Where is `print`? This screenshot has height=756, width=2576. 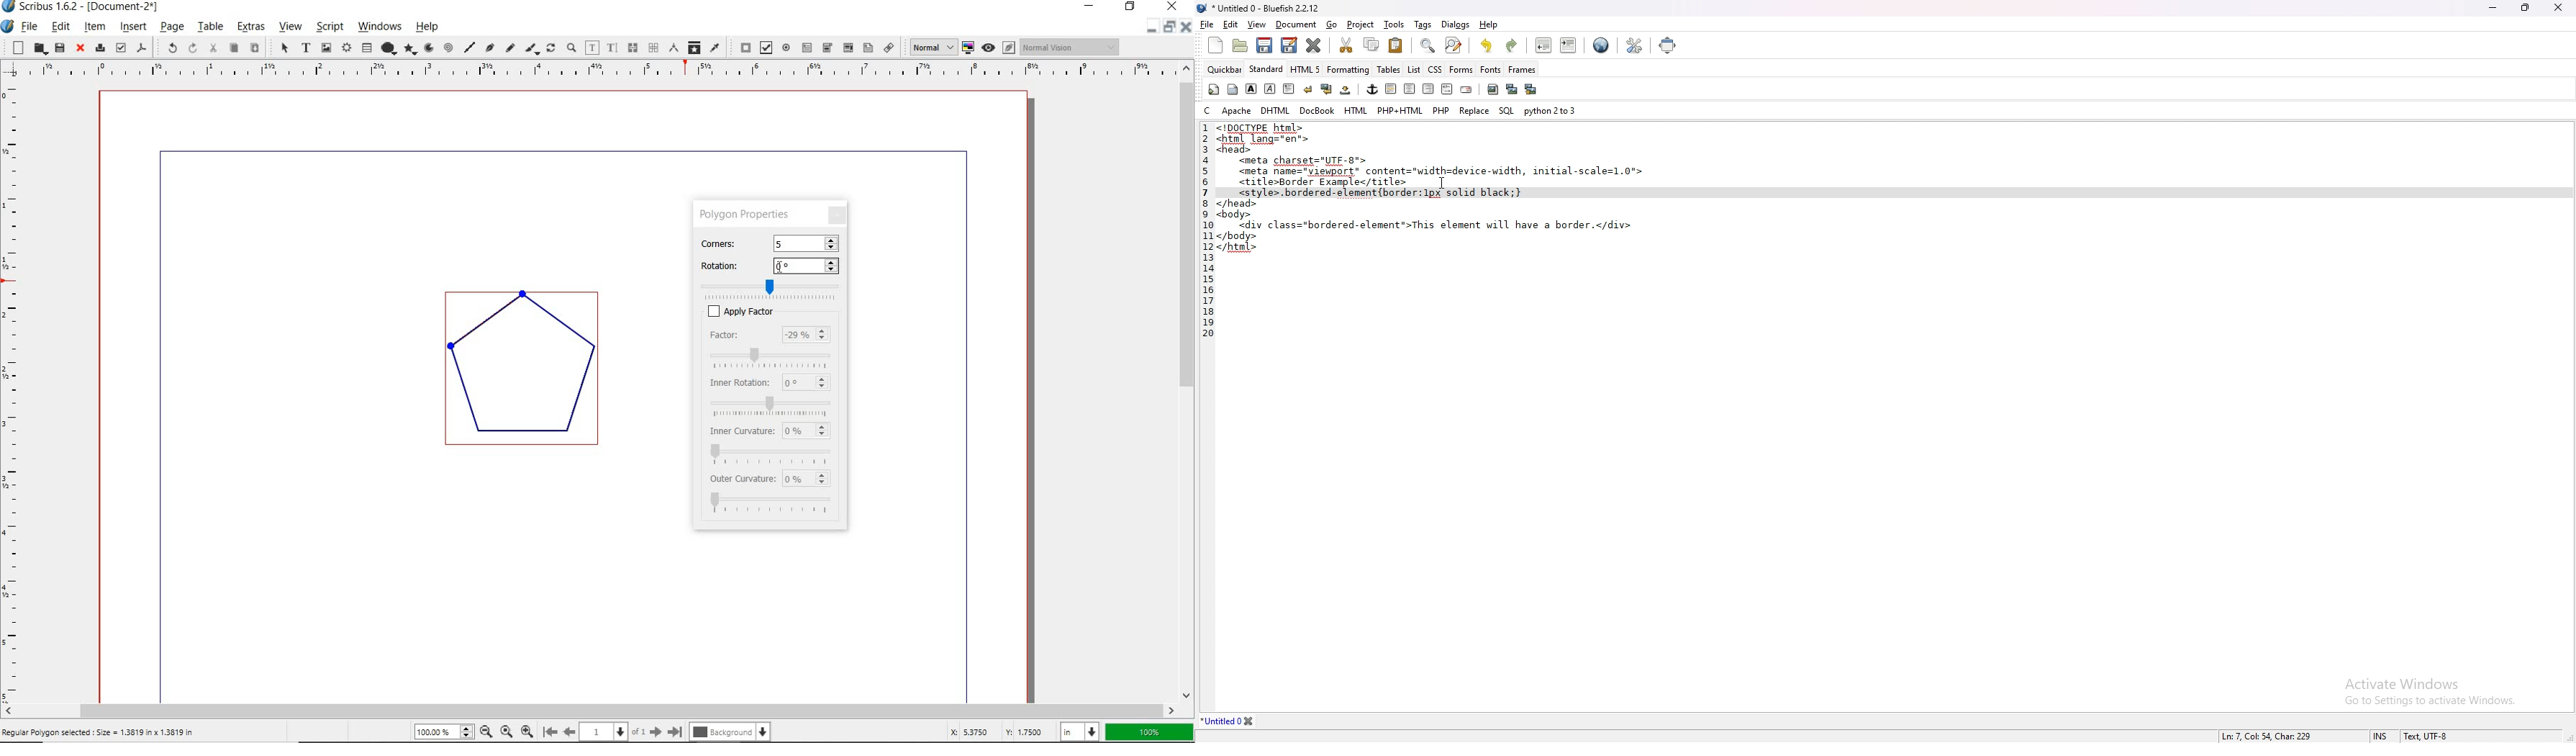 print is located at coordinates (99, 48).